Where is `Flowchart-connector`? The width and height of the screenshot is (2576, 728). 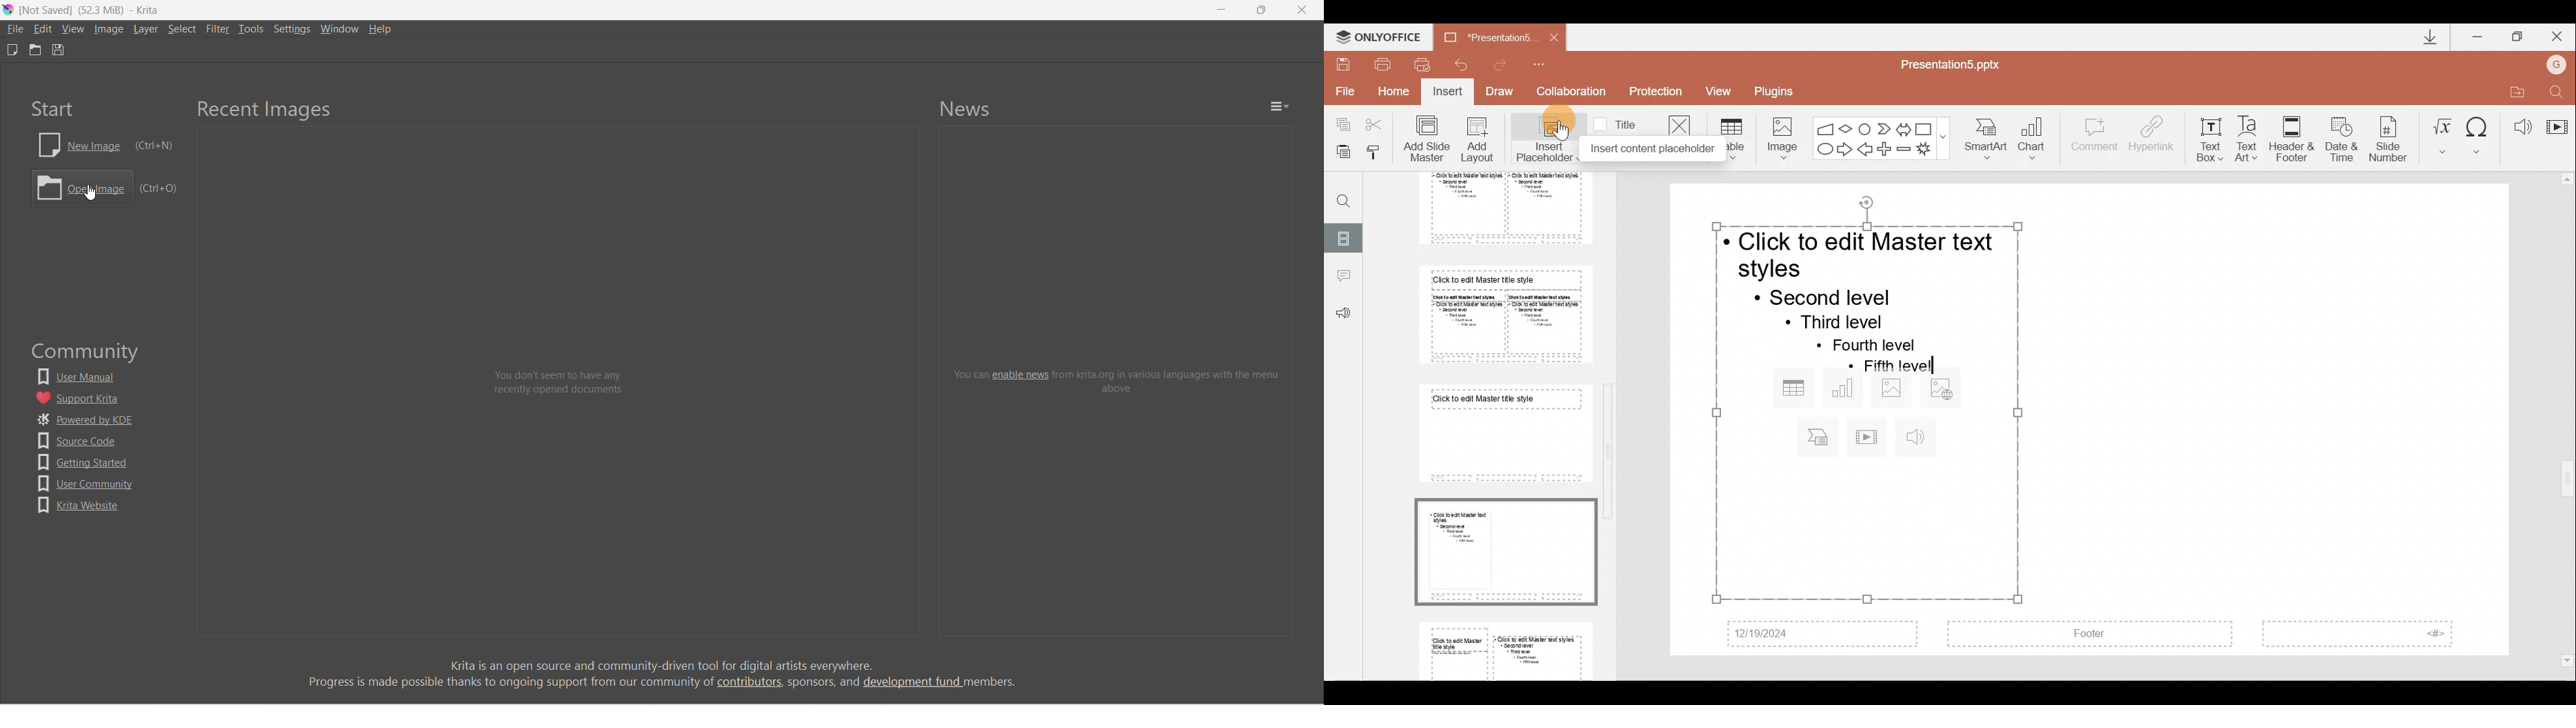 Flowchart-connector is located at coordinates (1865, 126).